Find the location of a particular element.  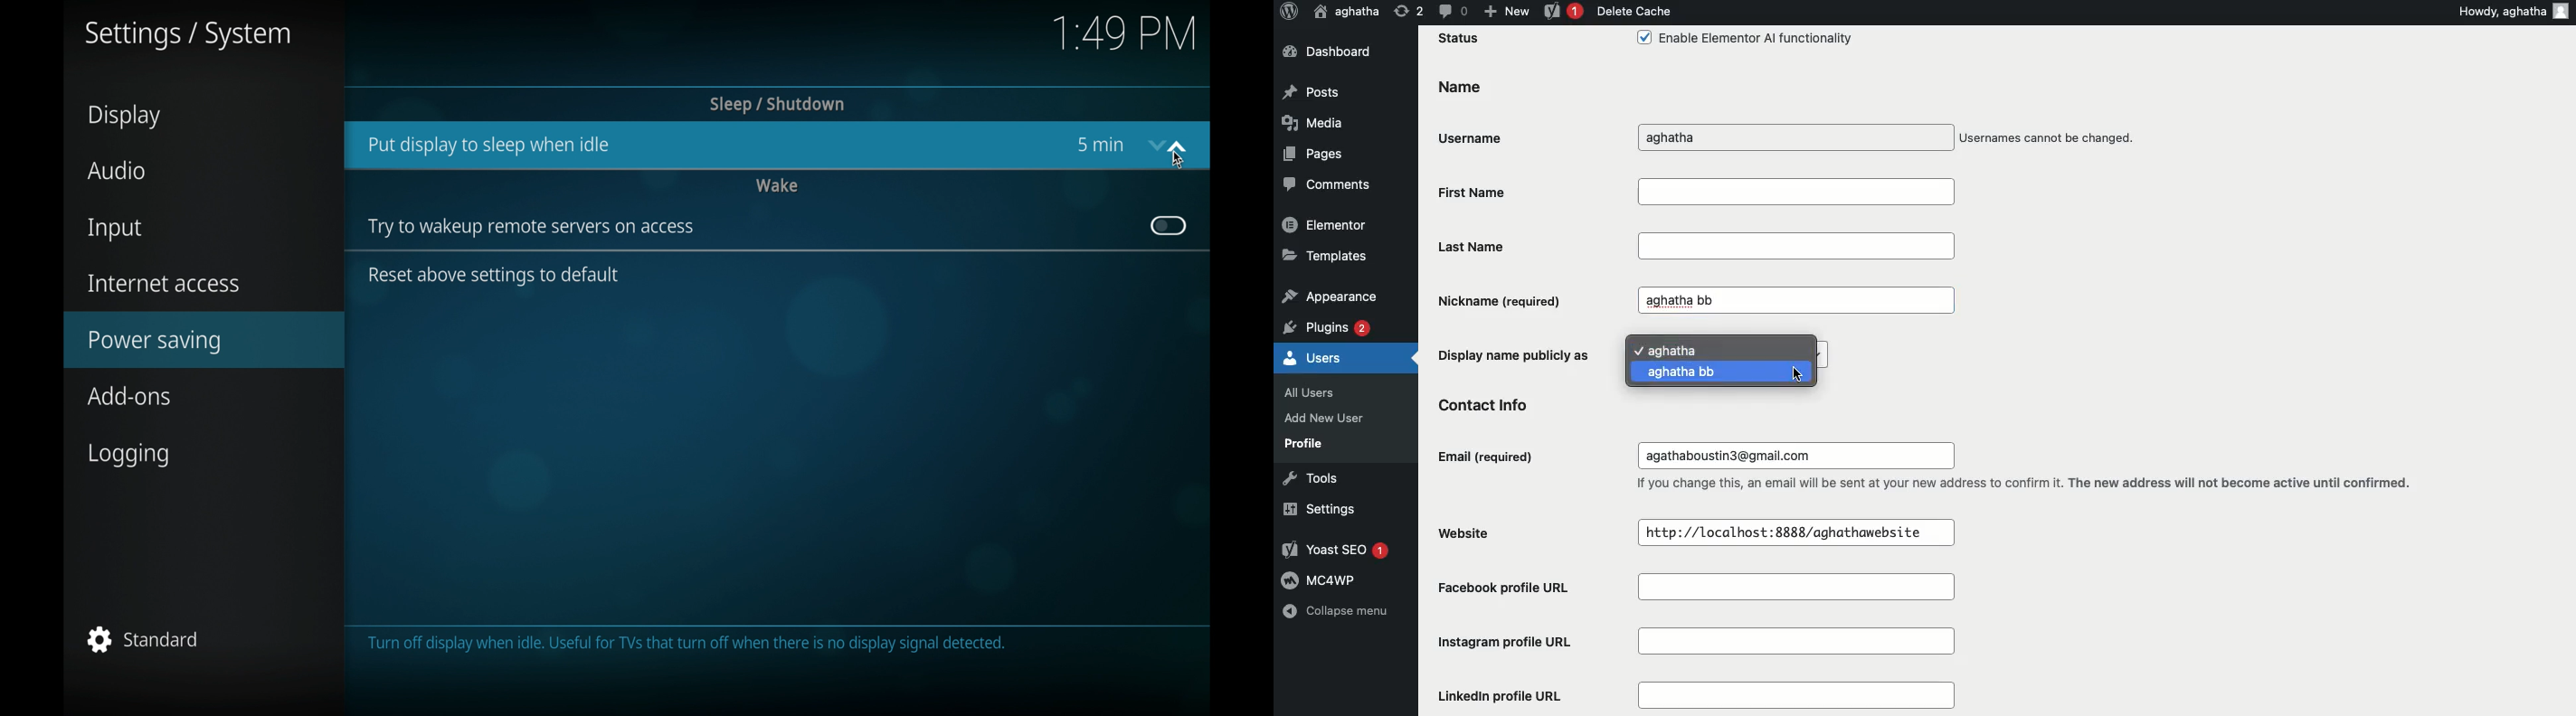

Enable Elementor Al functionality is located at coordinates (1743, 40).